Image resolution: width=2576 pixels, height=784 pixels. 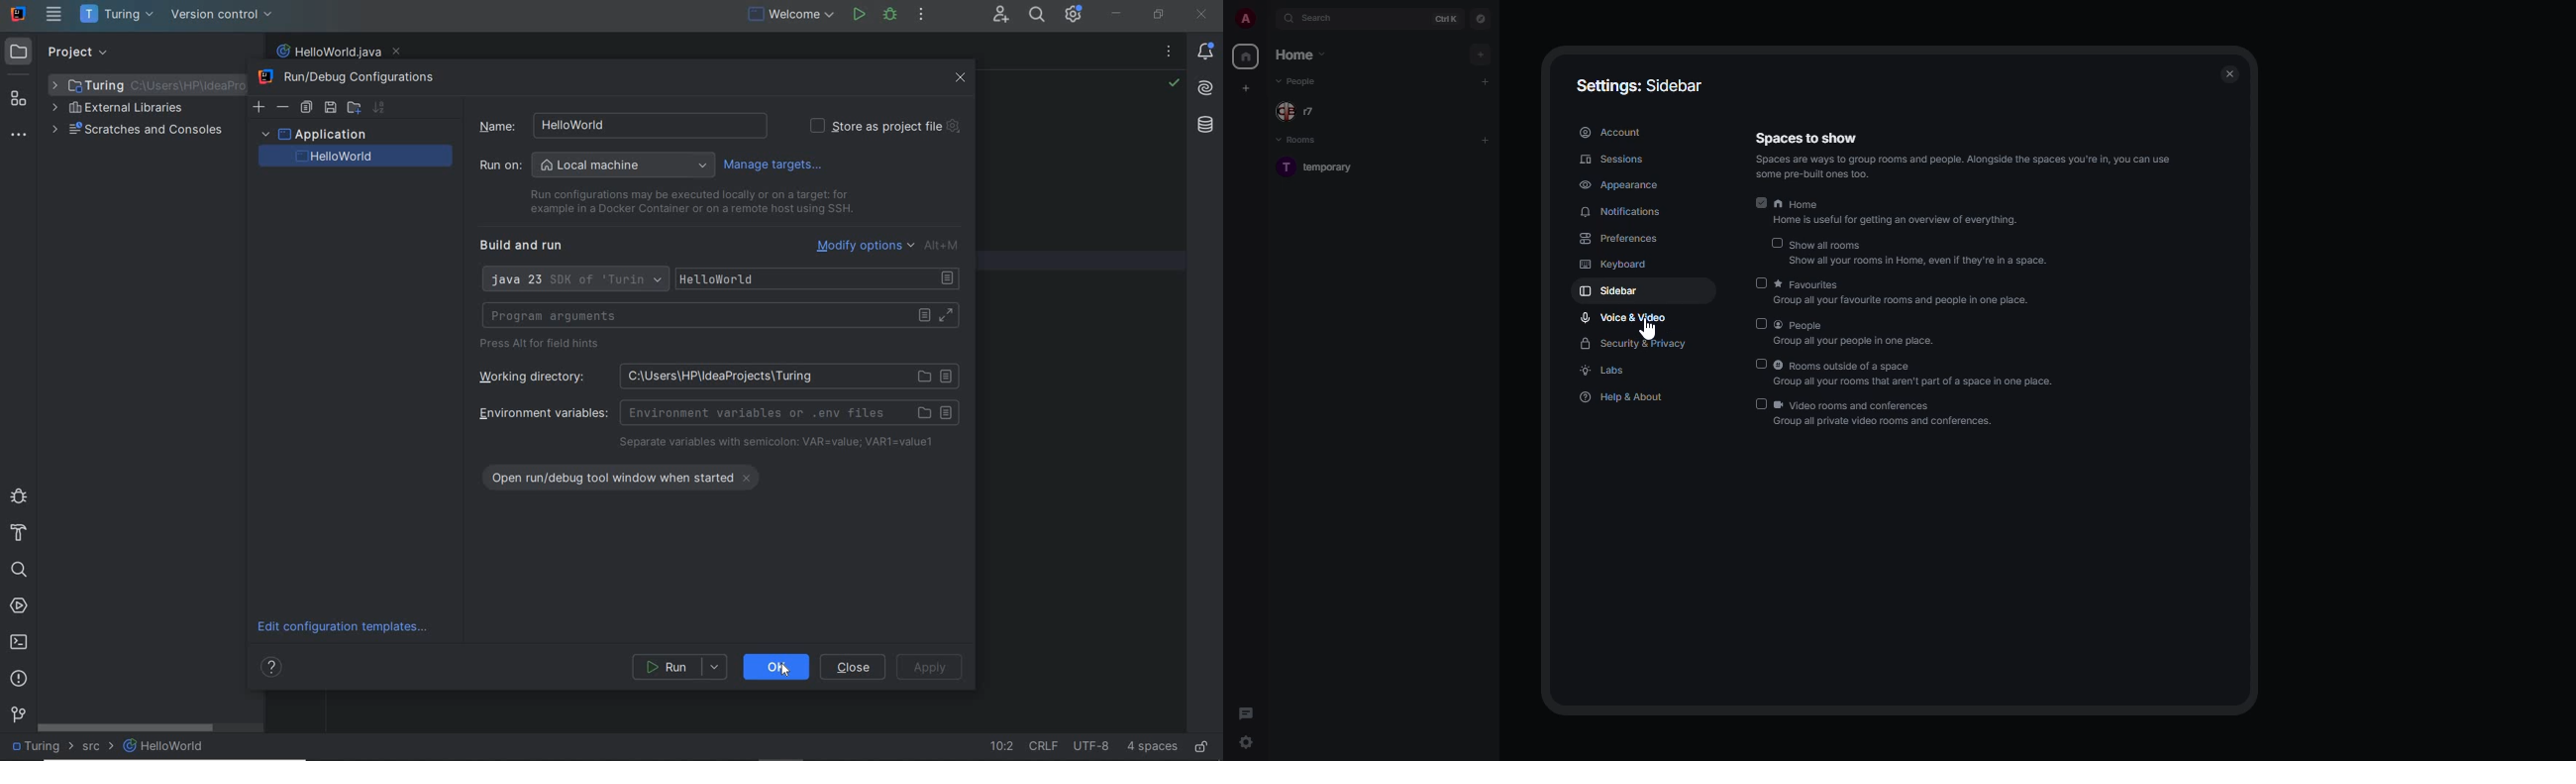 What do you see at coordinates (19, 641) in the screenshot?
I see `terminal` at bounding box center [19, 641].